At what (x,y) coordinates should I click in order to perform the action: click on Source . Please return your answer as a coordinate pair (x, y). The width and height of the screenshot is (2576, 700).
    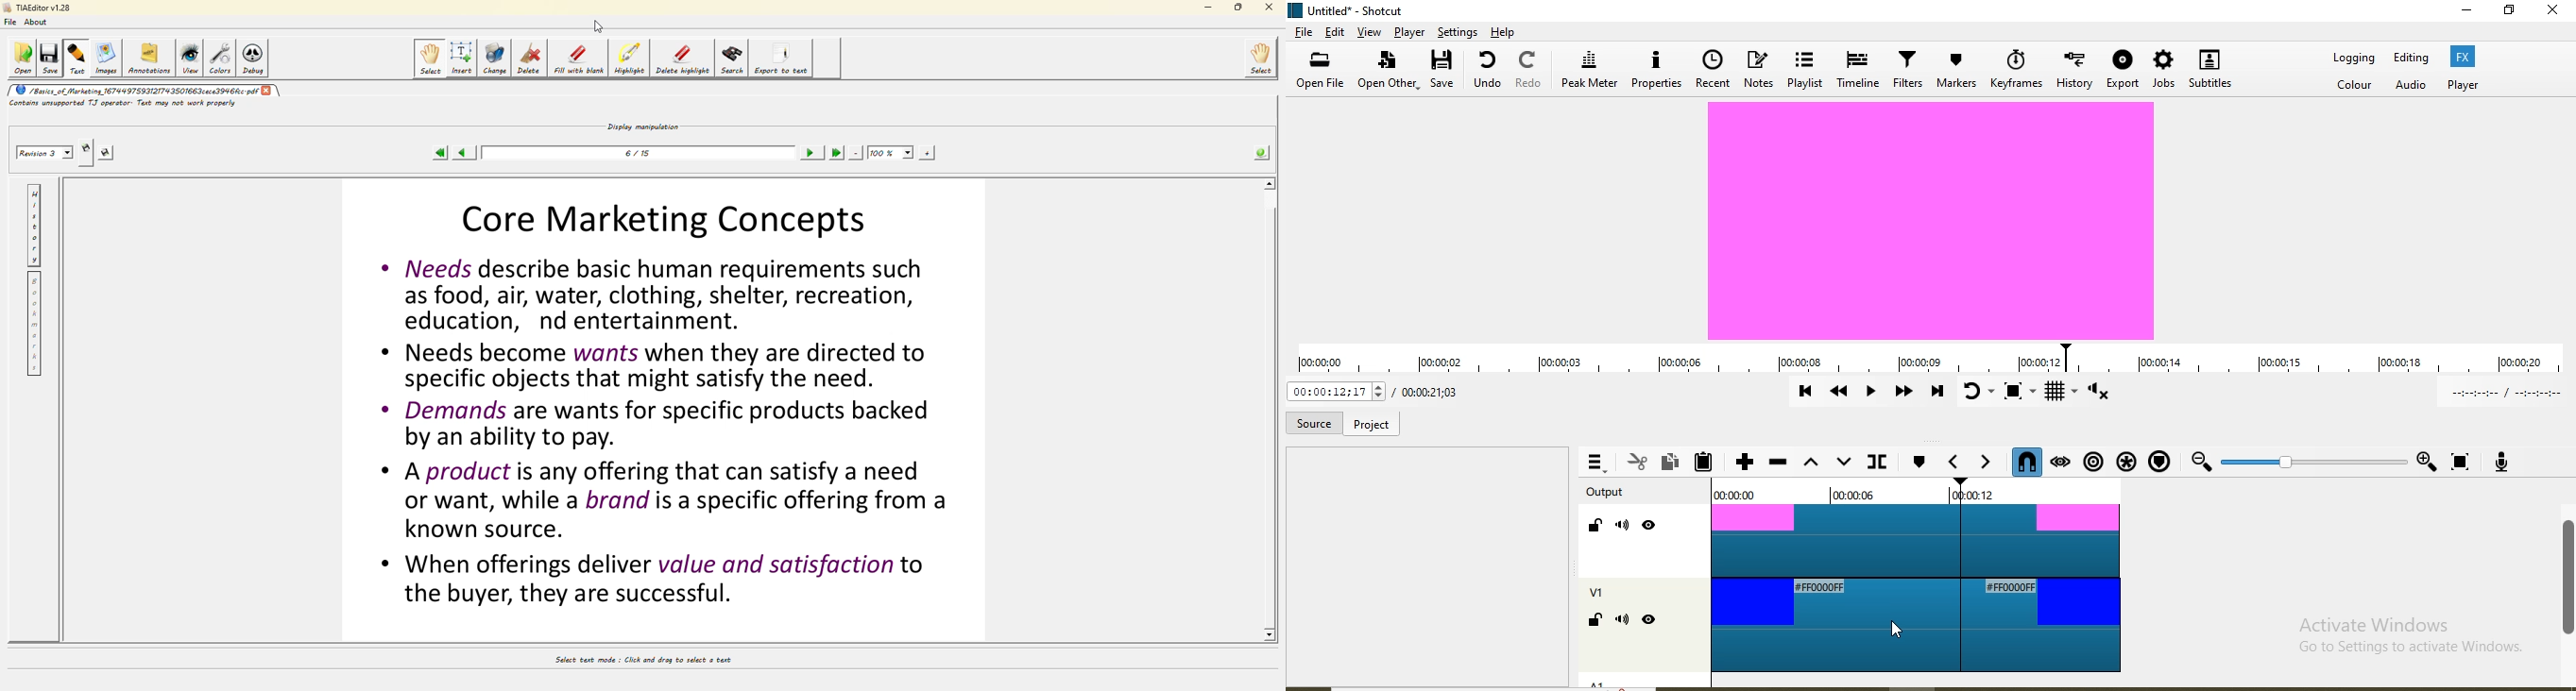
    Looking at the image, I should click on (1313, 424).